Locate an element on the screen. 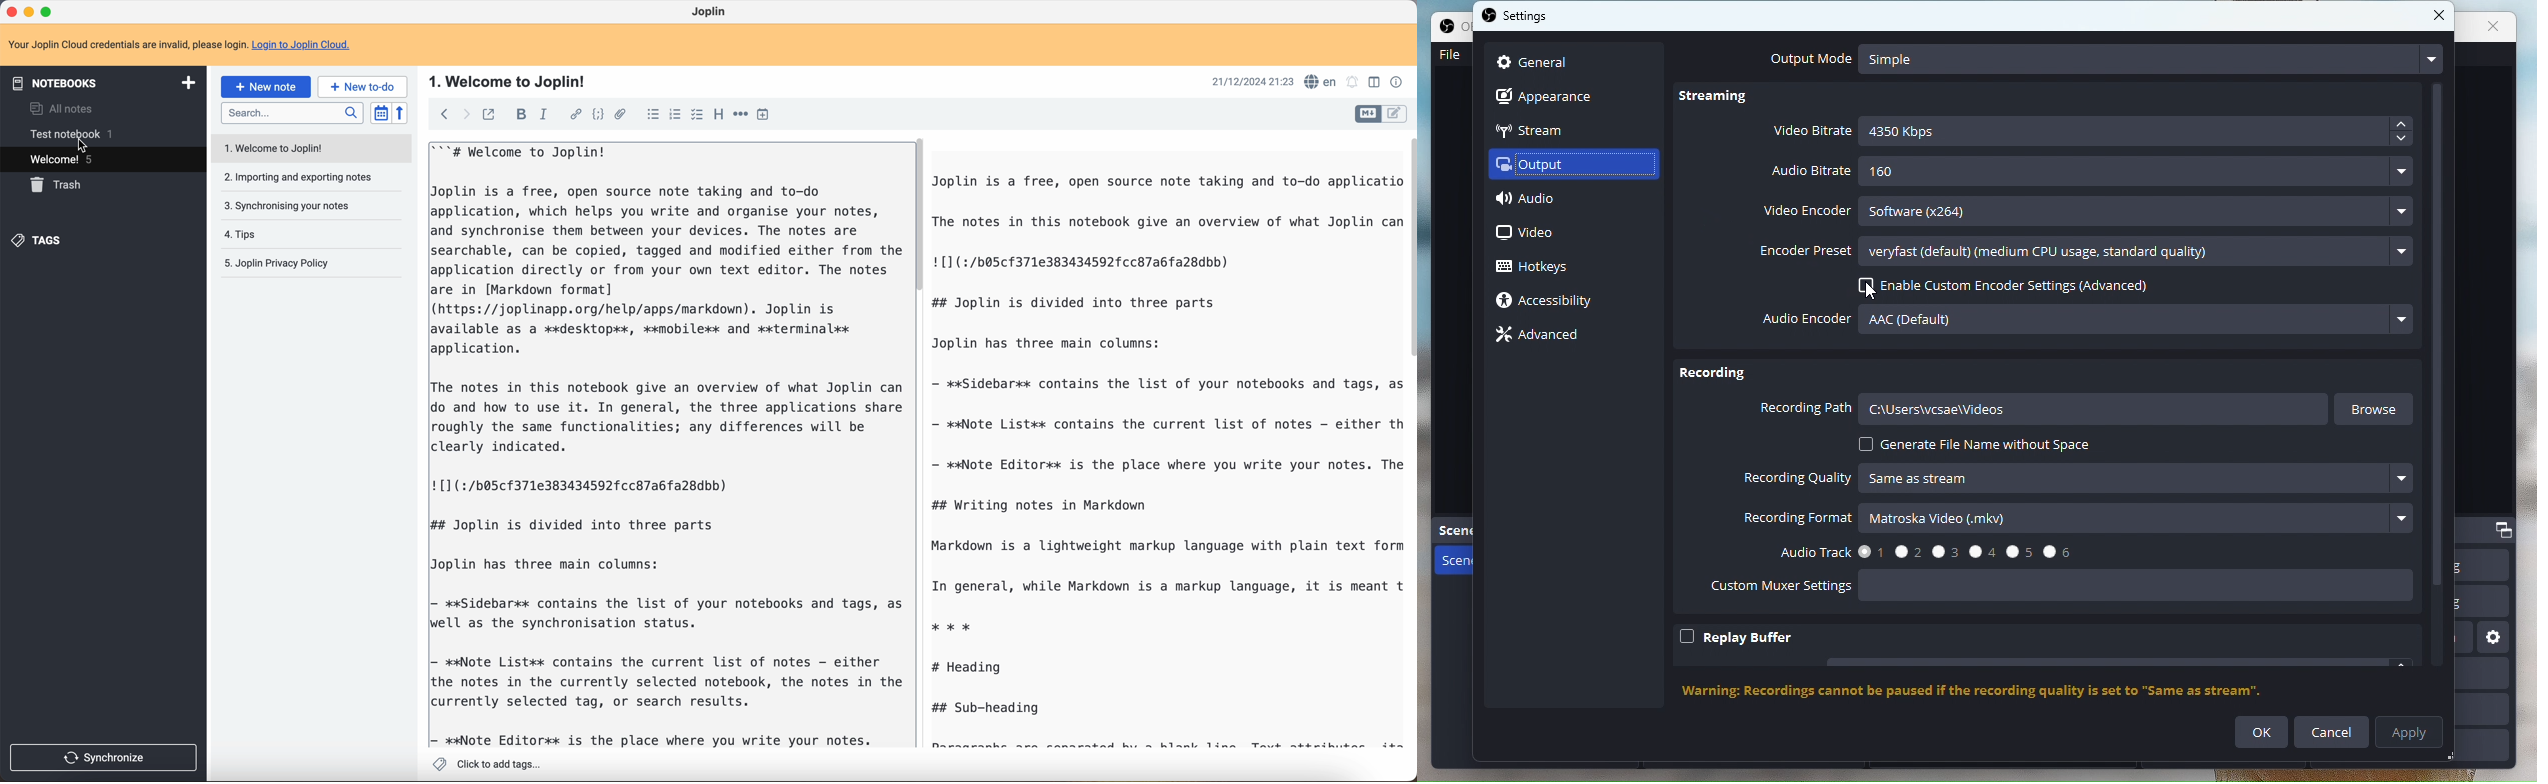 The width and height of the screenshot is (2548, 784). Welcome to Joplin is located at coordinates (523, 81).